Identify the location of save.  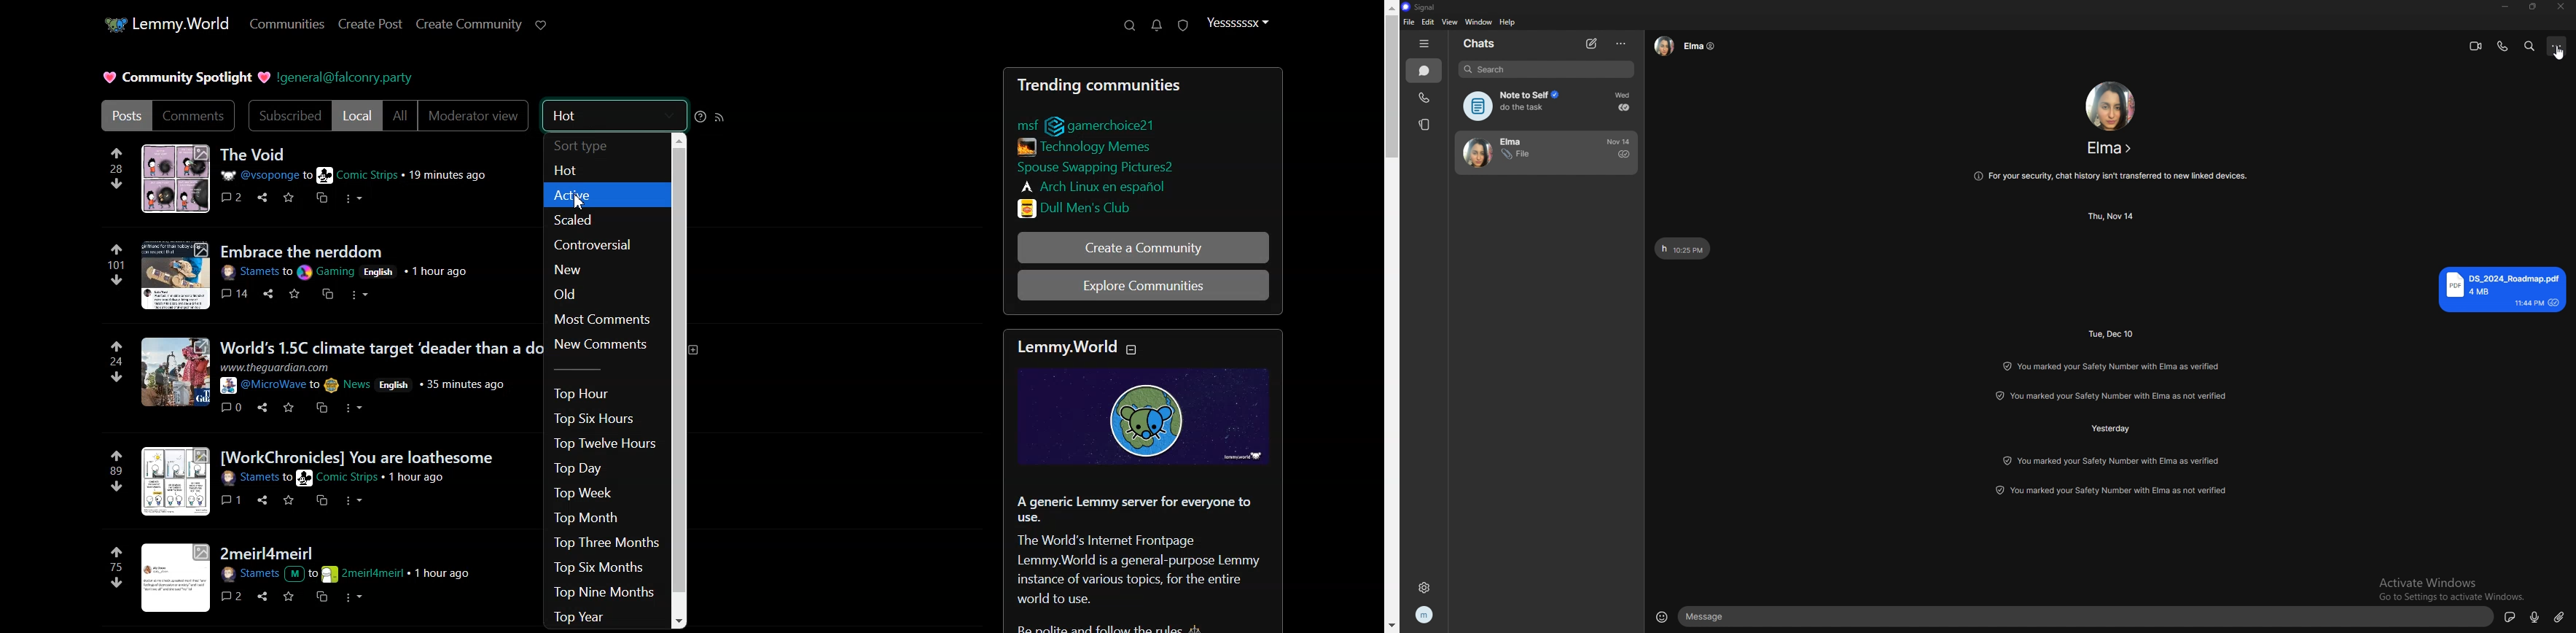
(286, 596).